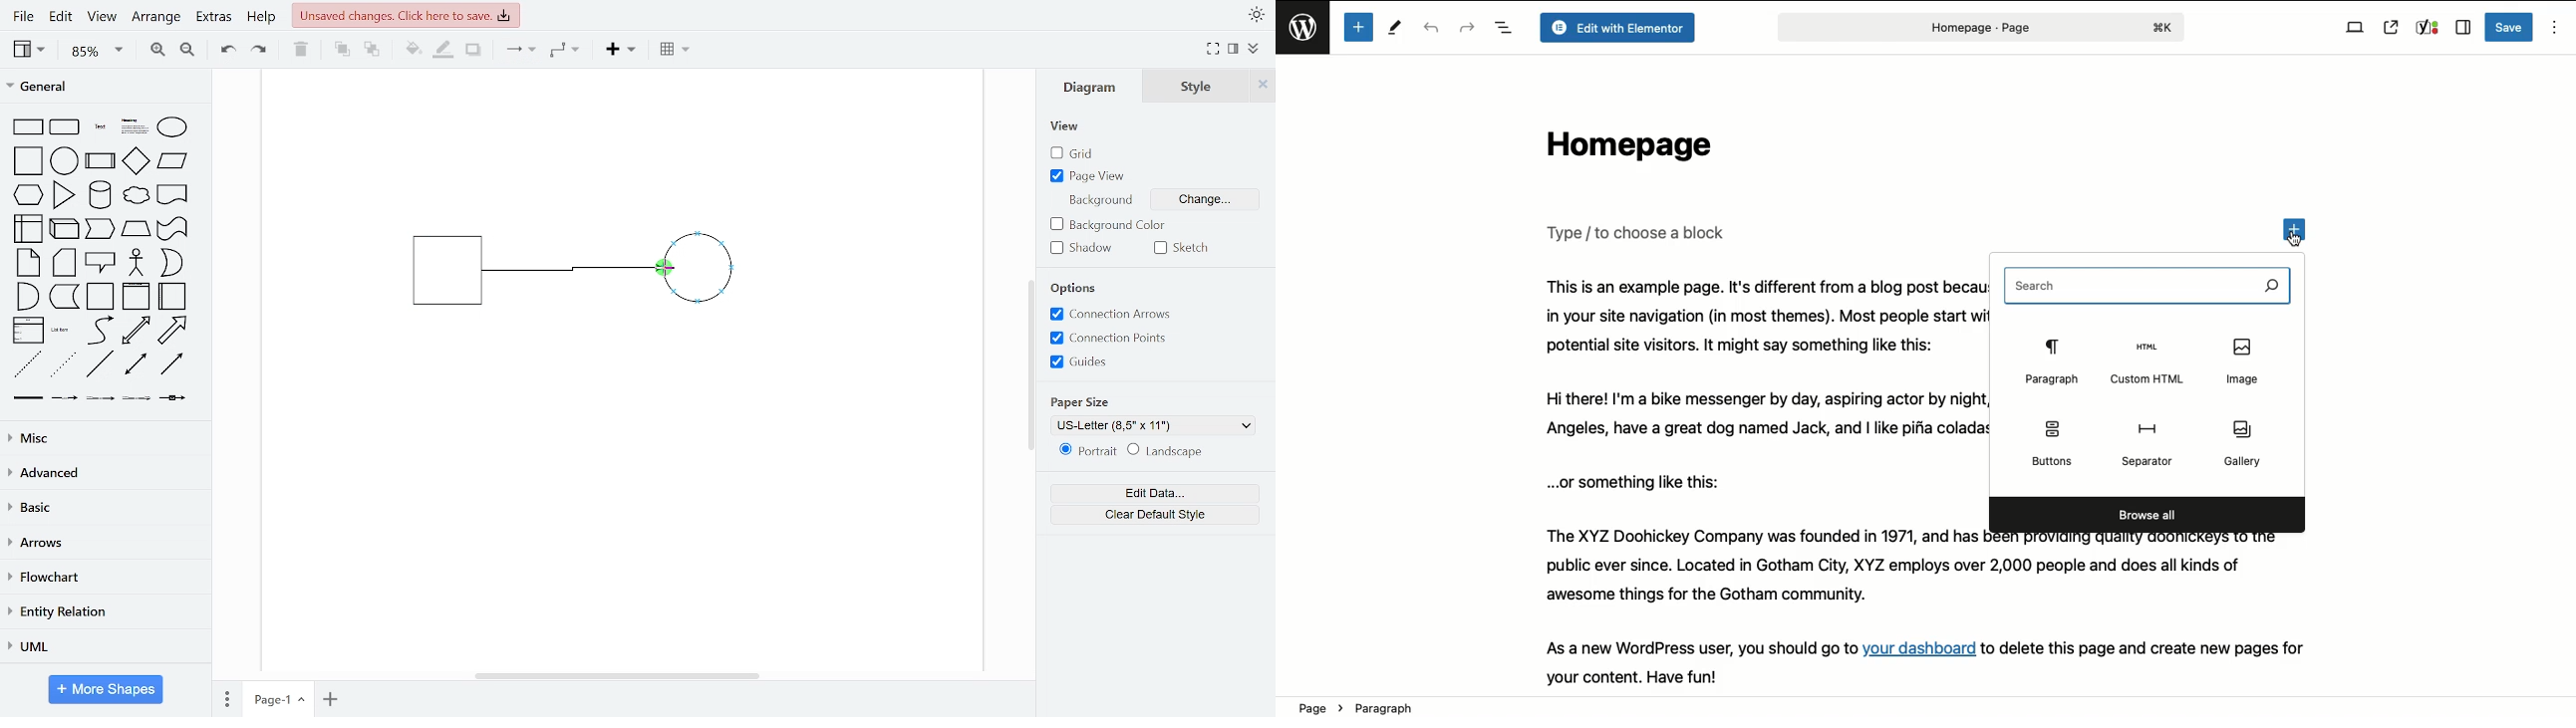 Image resolution: width=2576 pixels, height=728 pixels. Describe the element at coordinates (2511, 27) in the screenshot. I see `Save` at that location.